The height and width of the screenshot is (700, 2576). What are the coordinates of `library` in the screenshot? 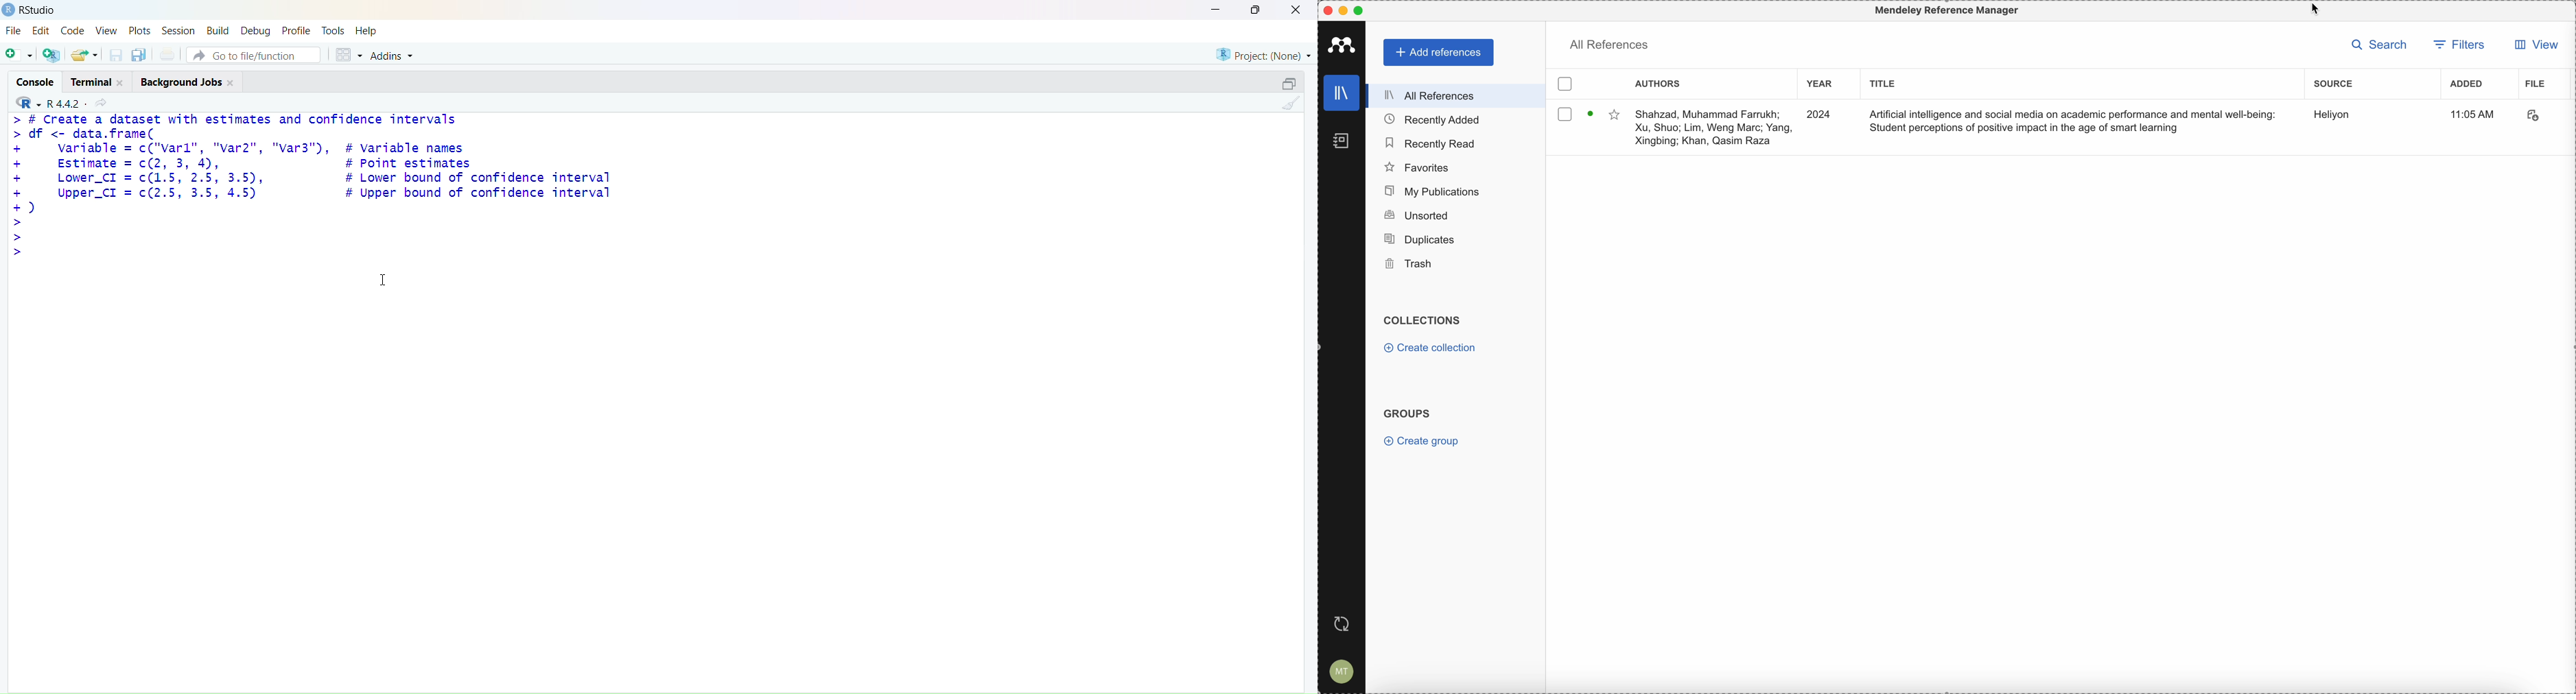 It's located at (1342, 93).